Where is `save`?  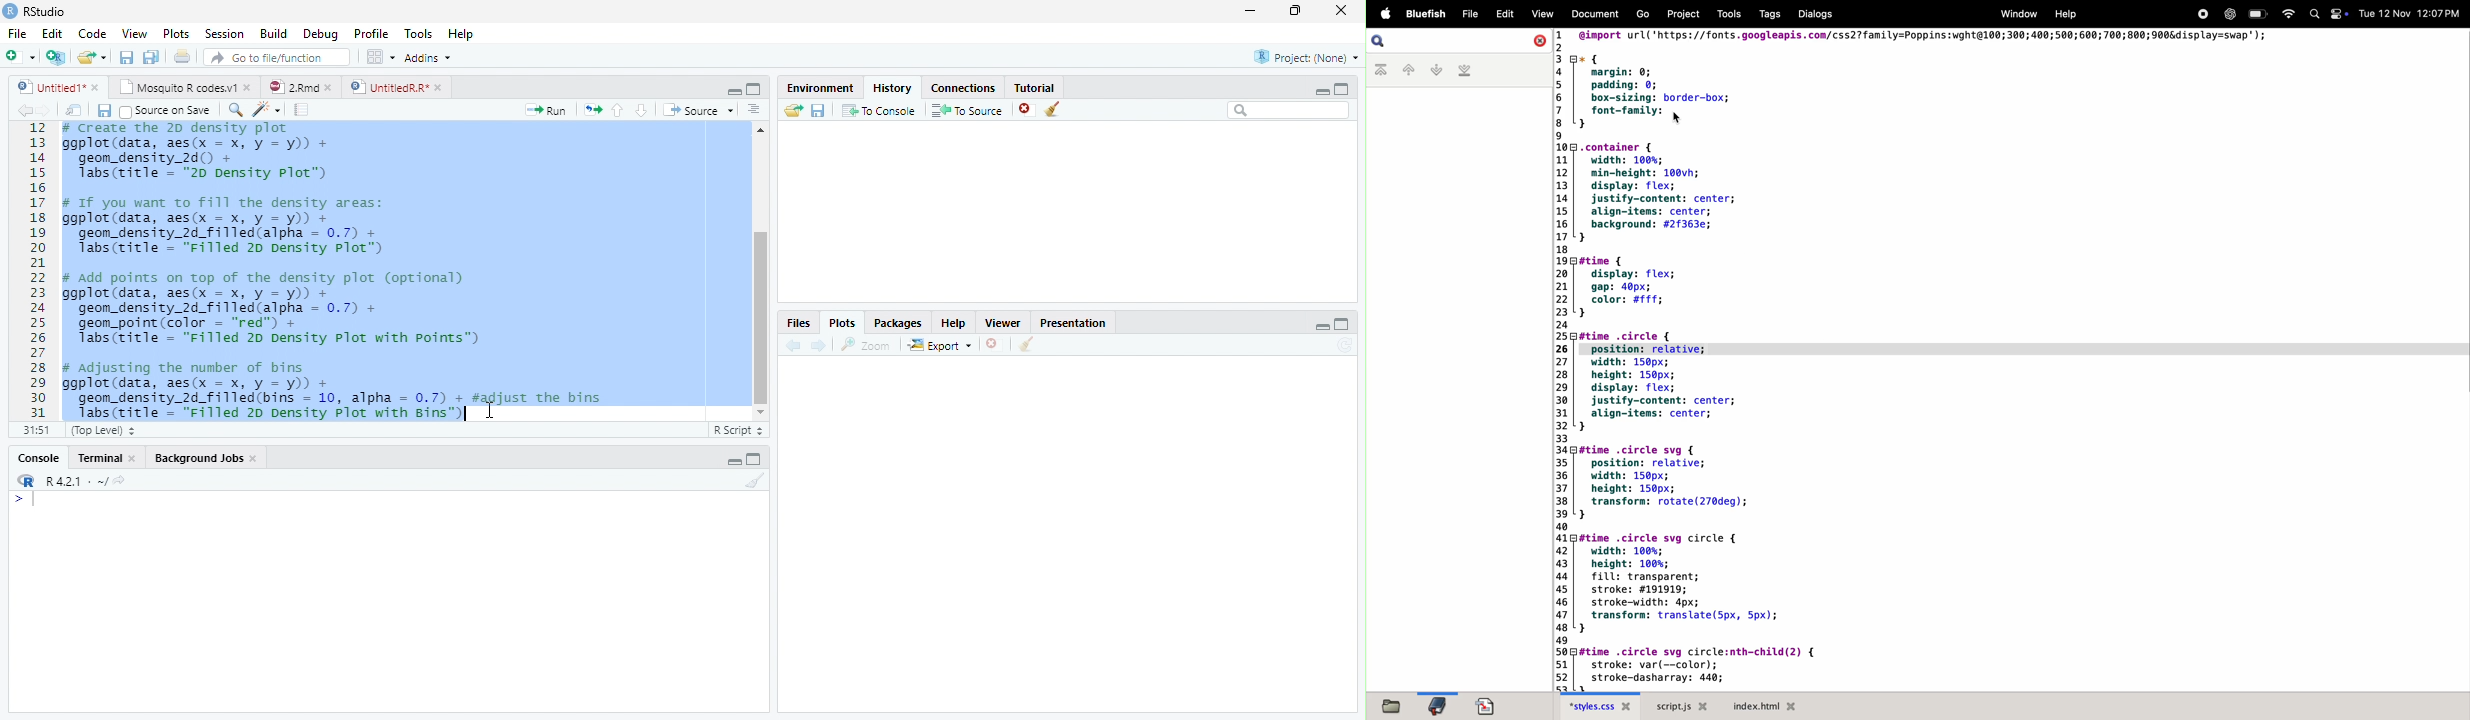
save is located at coordinates (104, 111).